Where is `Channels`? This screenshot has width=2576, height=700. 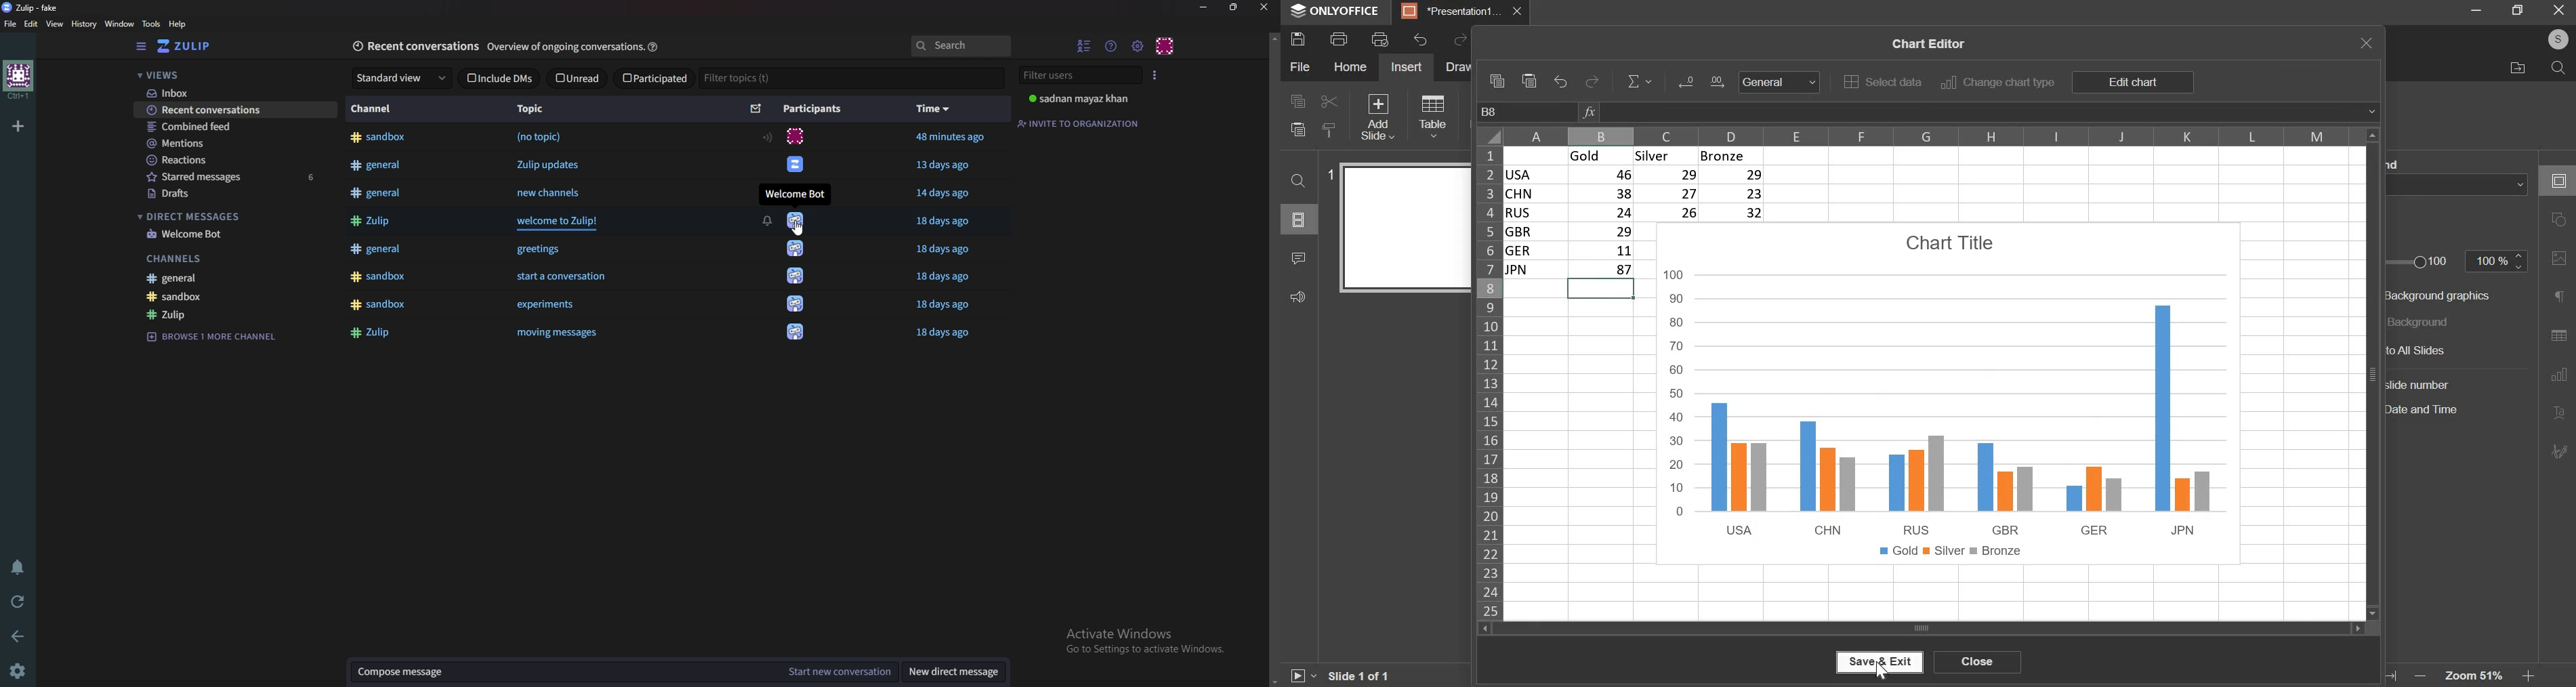 Channels is located at coordinates (233, 259).